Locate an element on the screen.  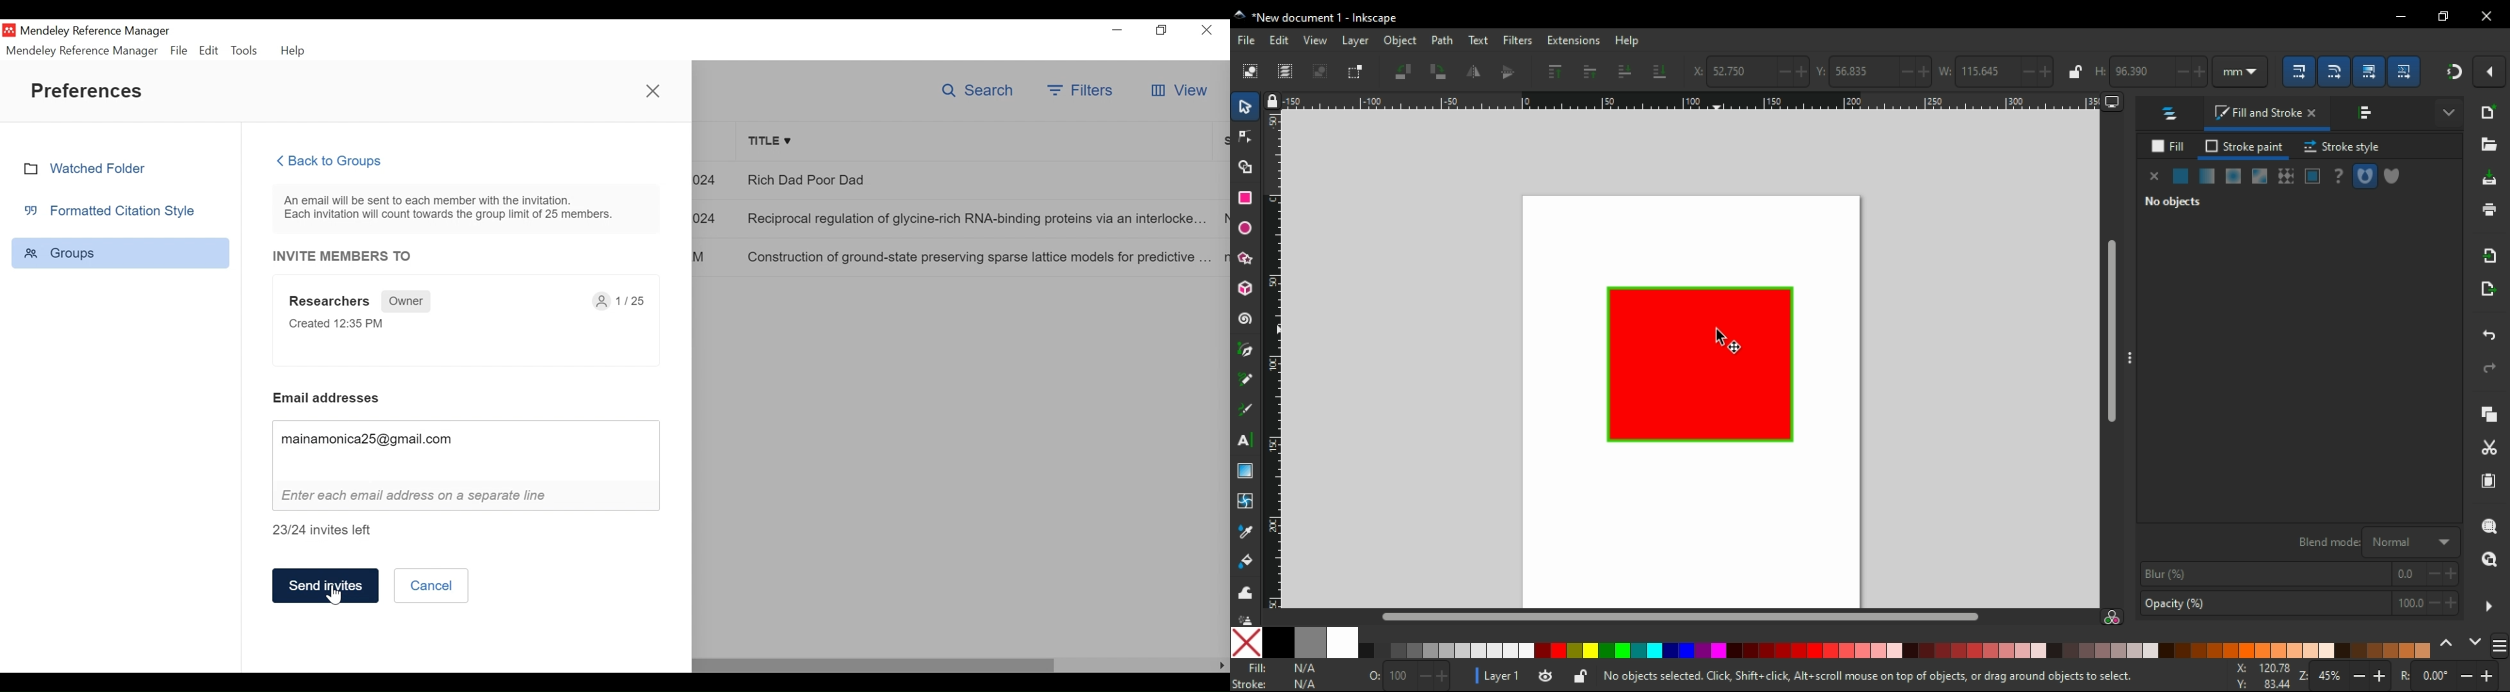
computer icon is located at coordinates (2112, 103).